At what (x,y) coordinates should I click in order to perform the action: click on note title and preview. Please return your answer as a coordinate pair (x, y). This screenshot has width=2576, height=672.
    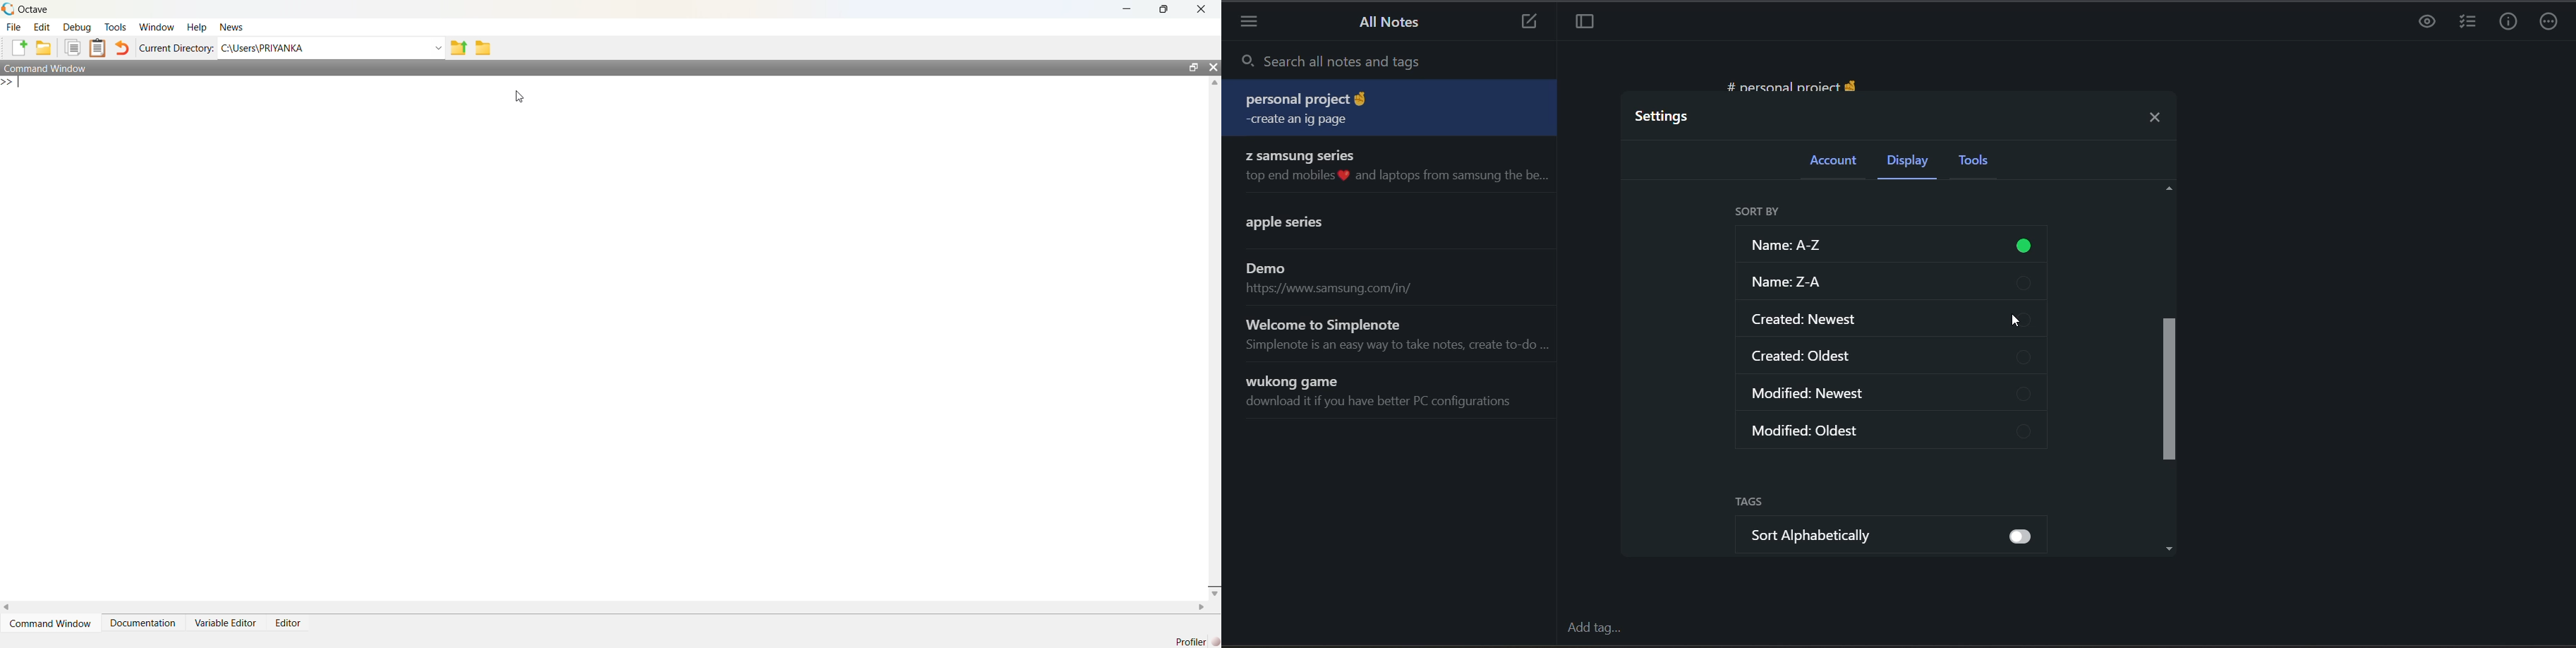
    Looking at the image, I should click on (1325, 224).